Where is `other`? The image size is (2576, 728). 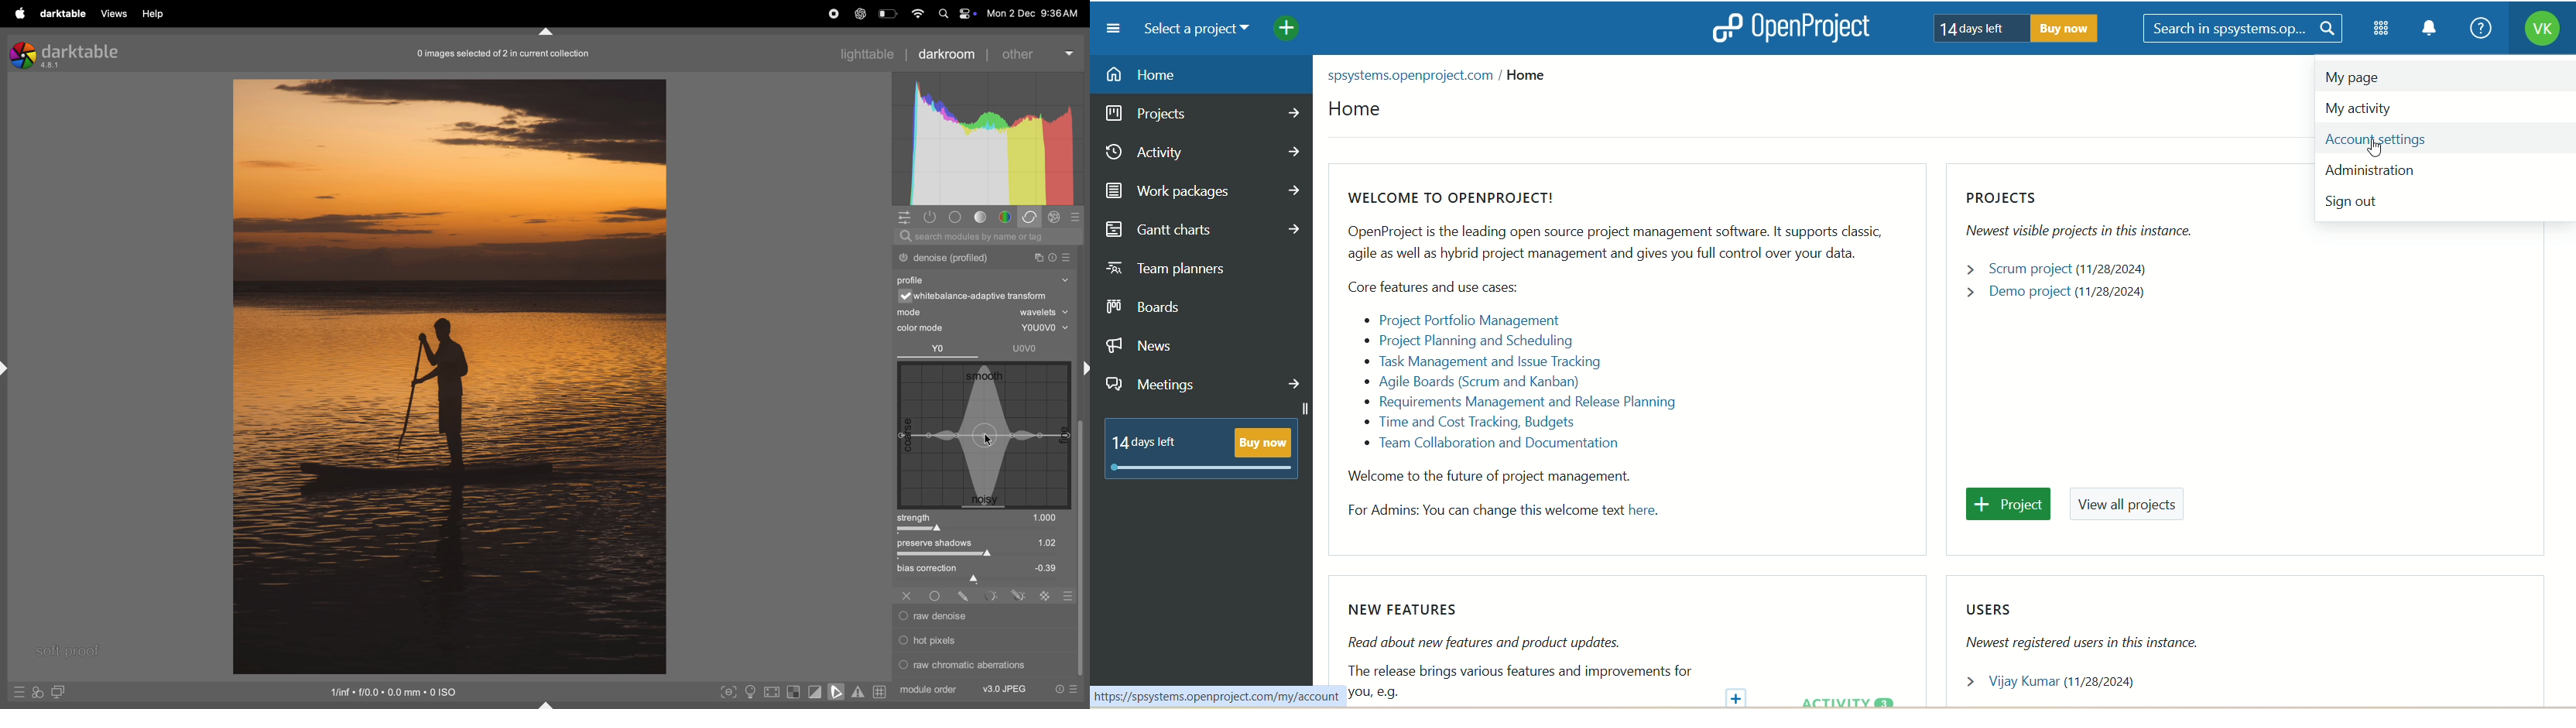 other is located at coordinates (1040, 51).